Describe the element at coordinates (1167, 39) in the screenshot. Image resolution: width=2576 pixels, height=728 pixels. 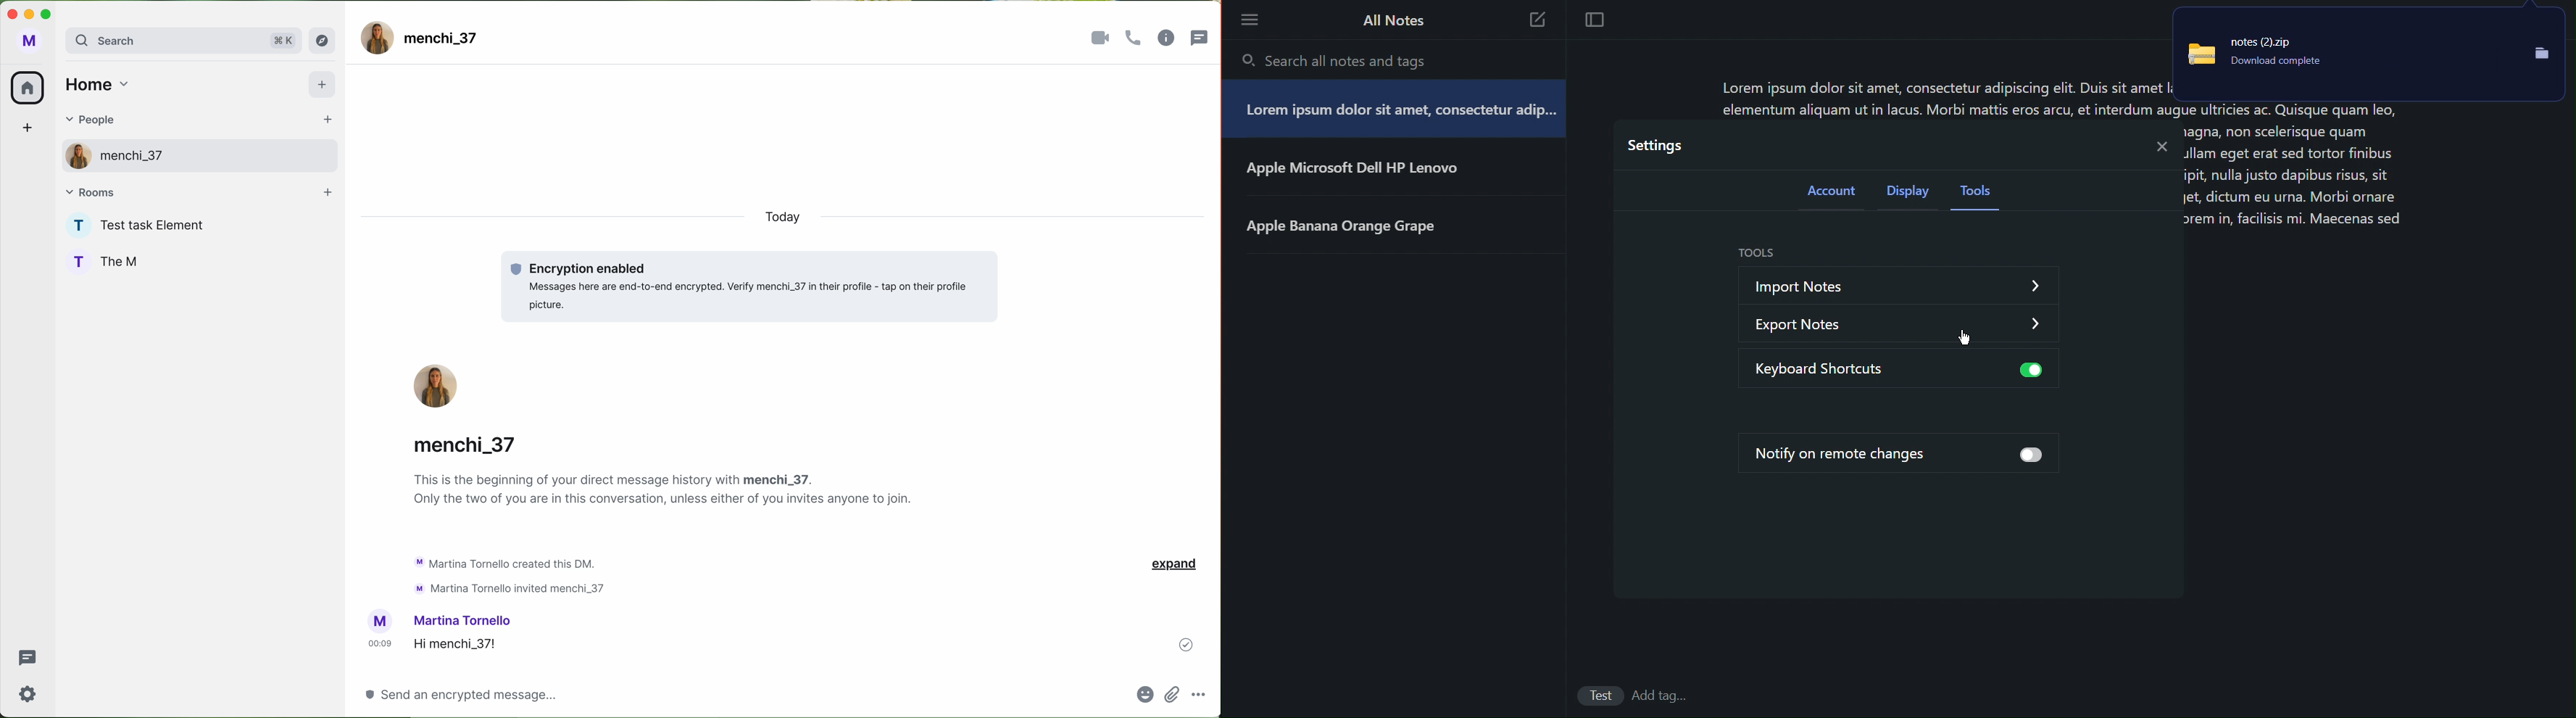
I see `information` at that location.